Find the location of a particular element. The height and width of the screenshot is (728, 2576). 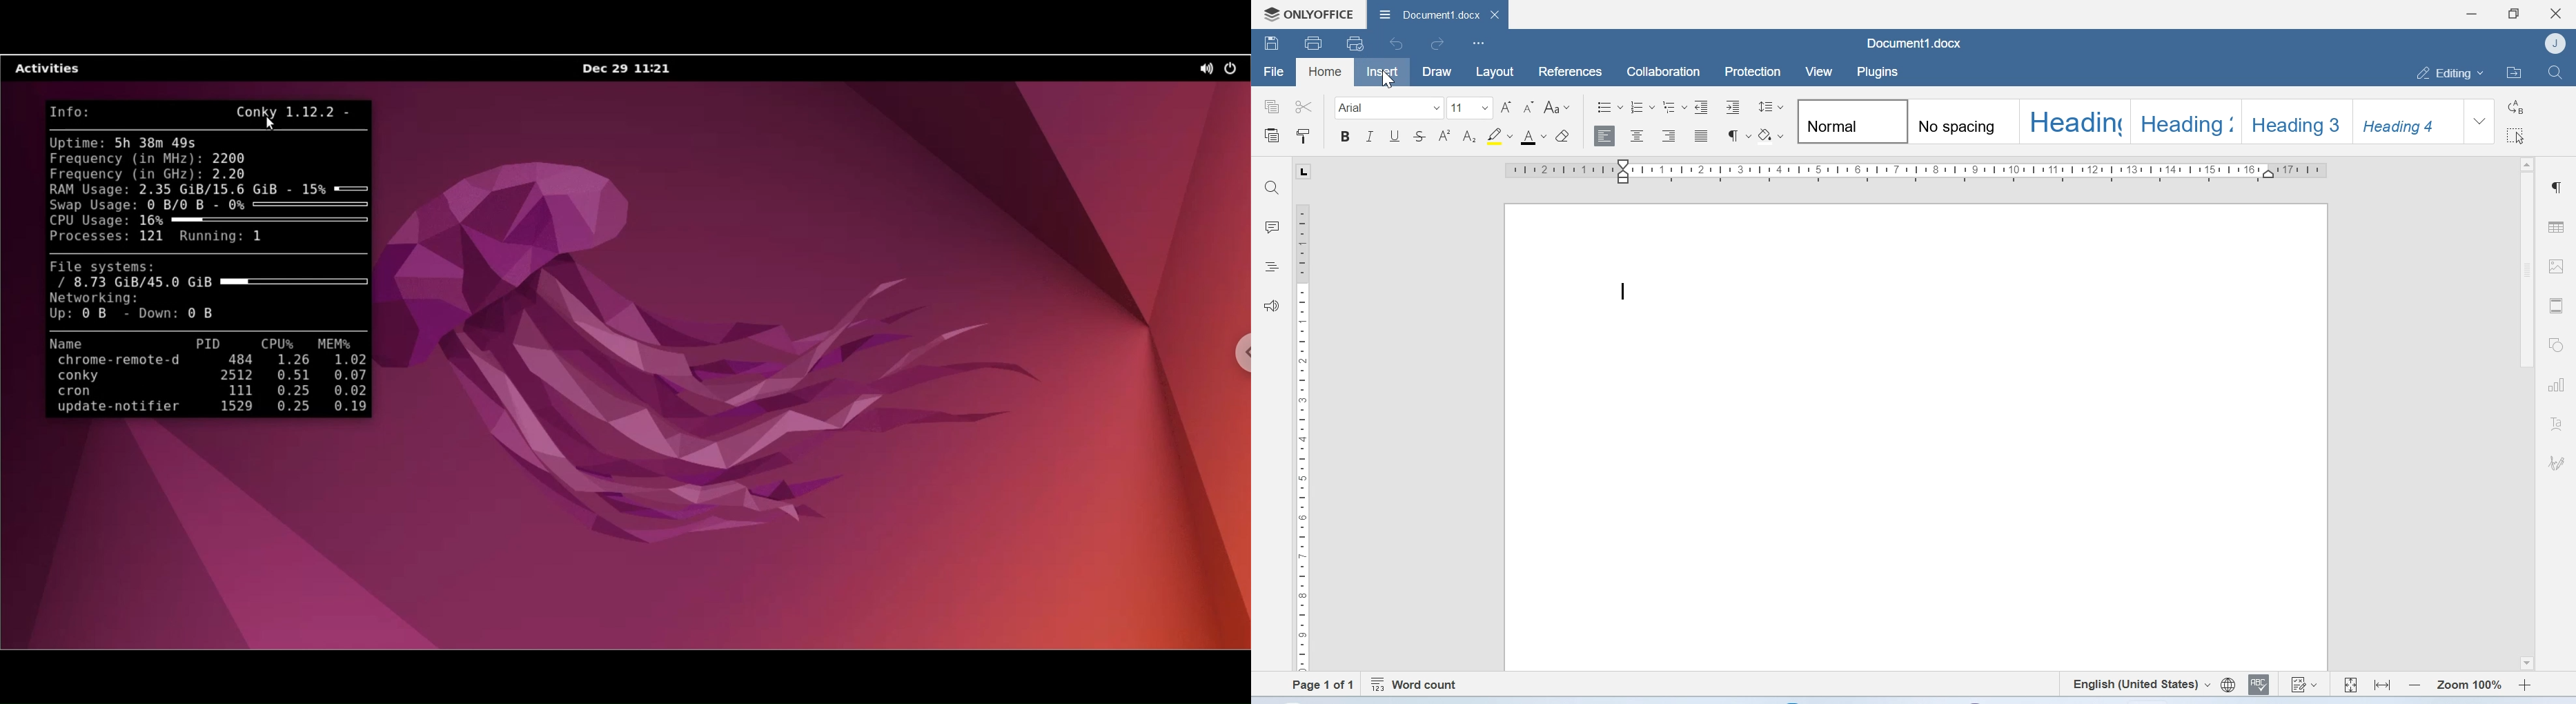

Heading 3 is located at coordinates (2295, 119).